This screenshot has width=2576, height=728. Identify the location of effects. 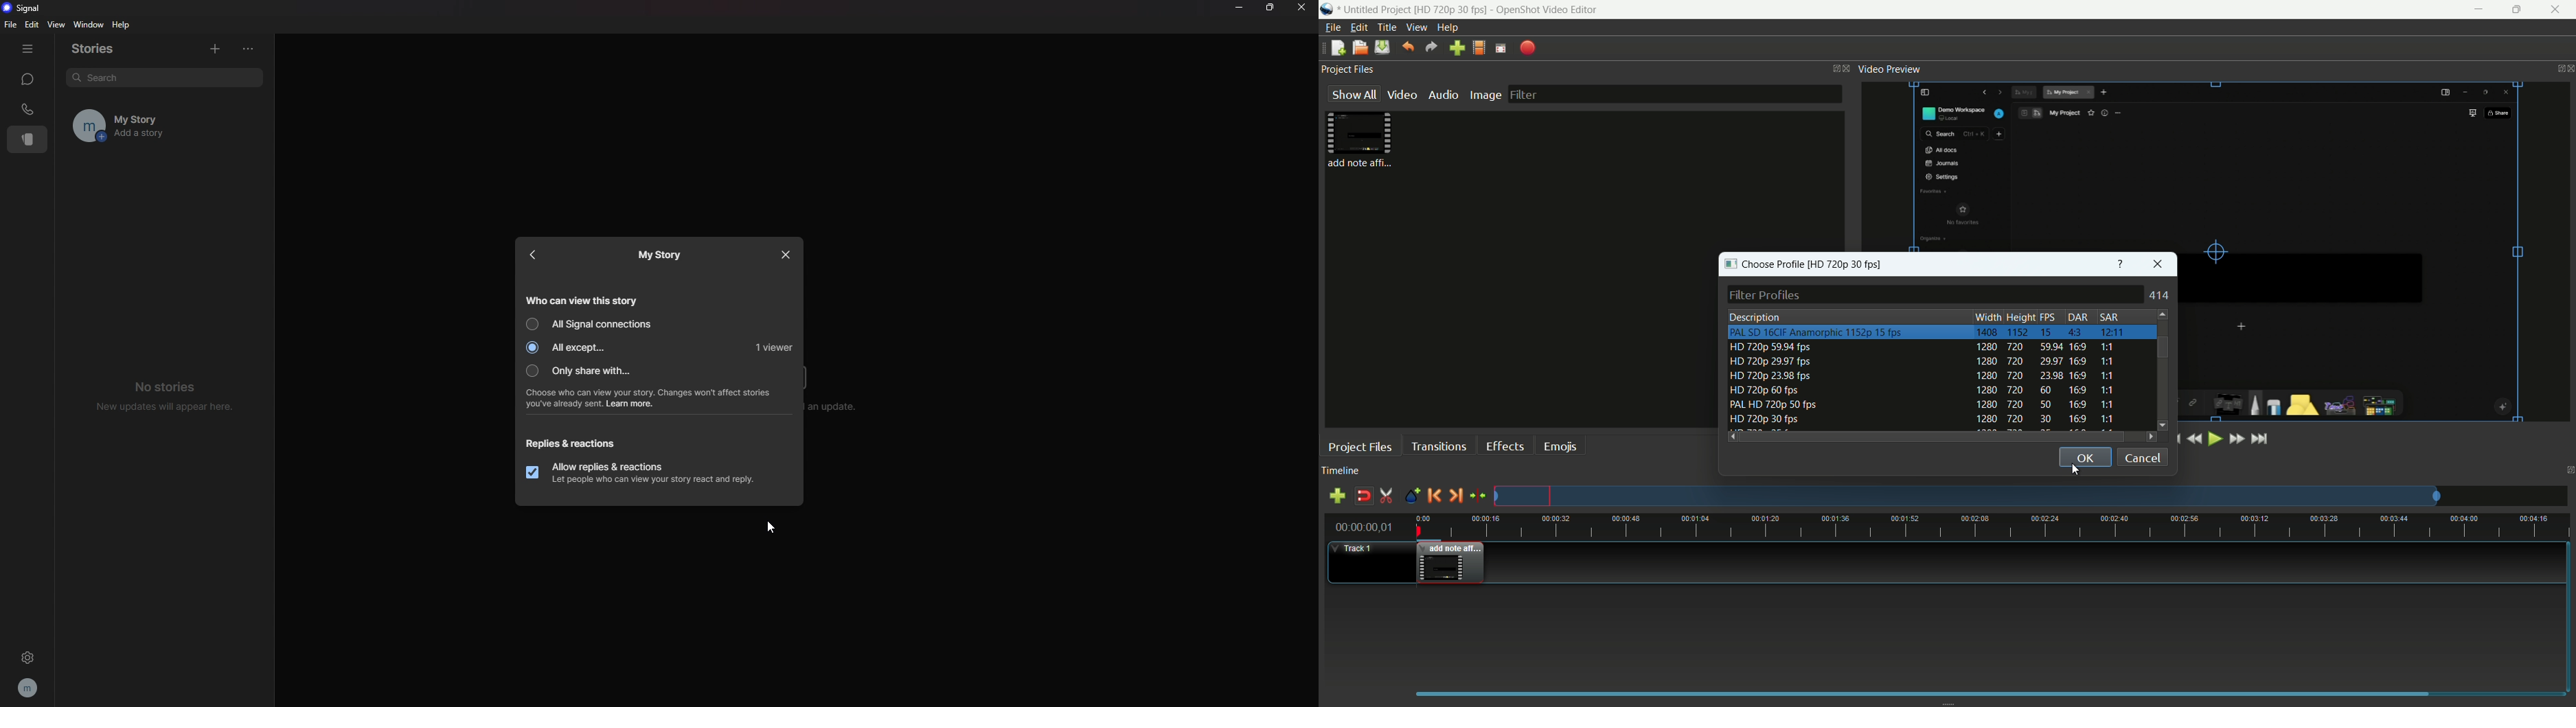
(1504, 446).